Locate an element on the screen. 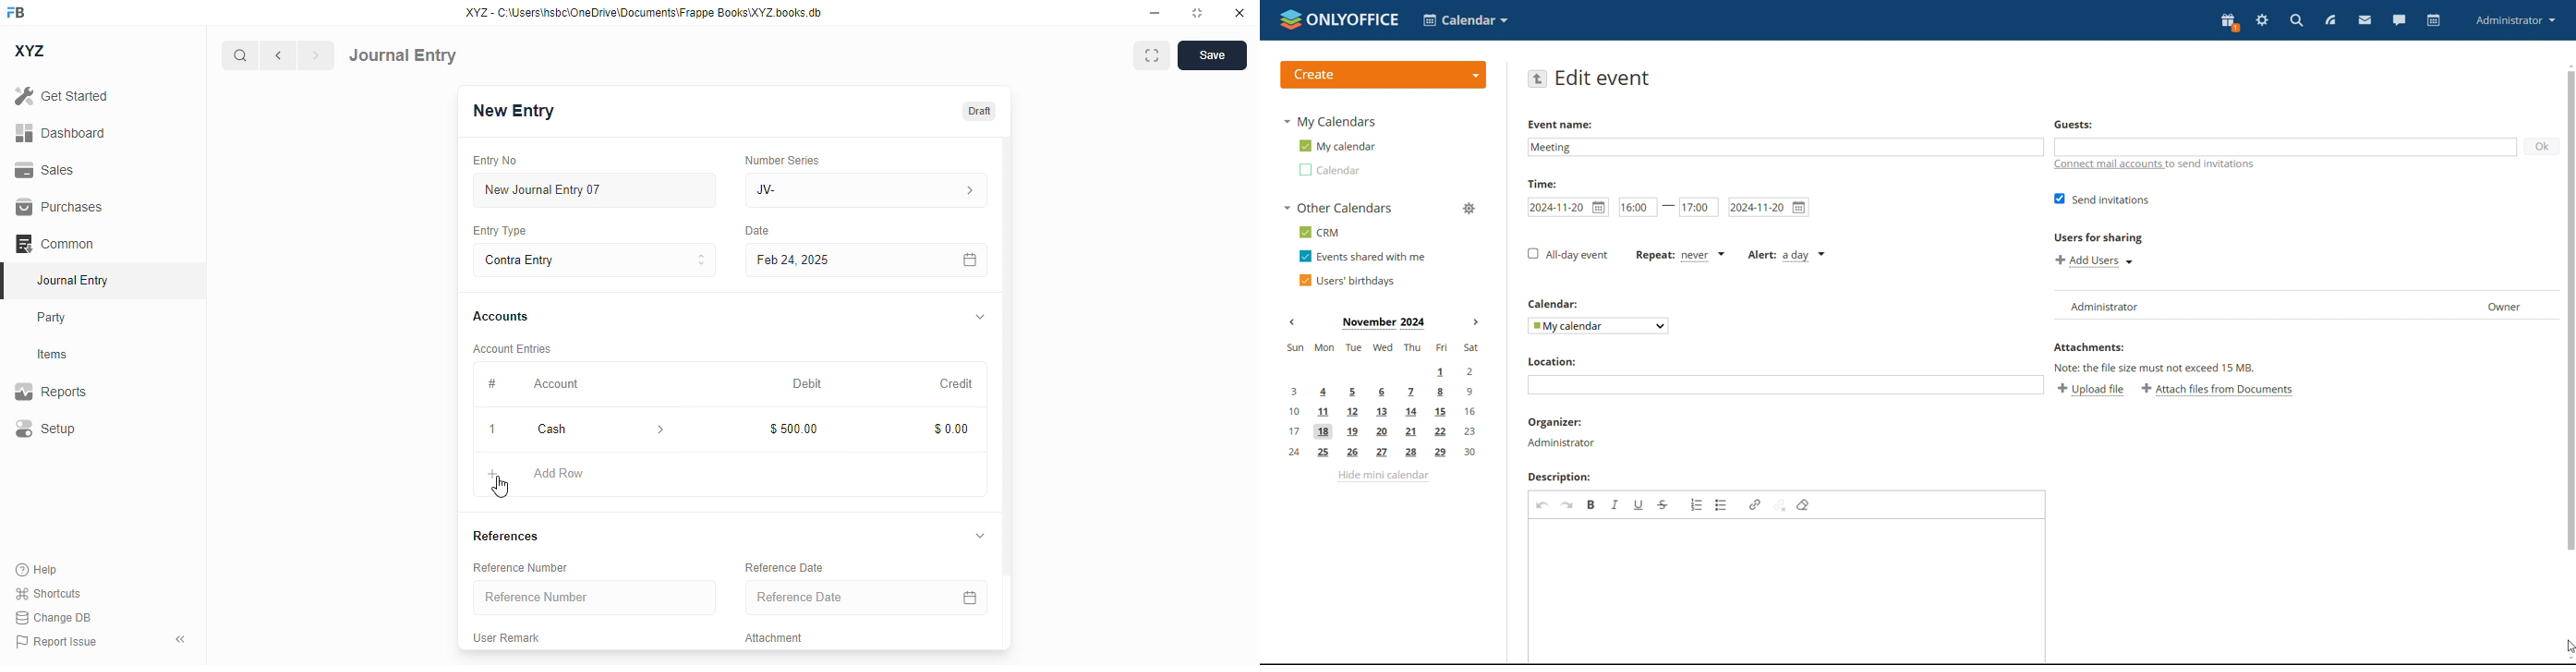  calendar icon is located at coordinates (971, 260).